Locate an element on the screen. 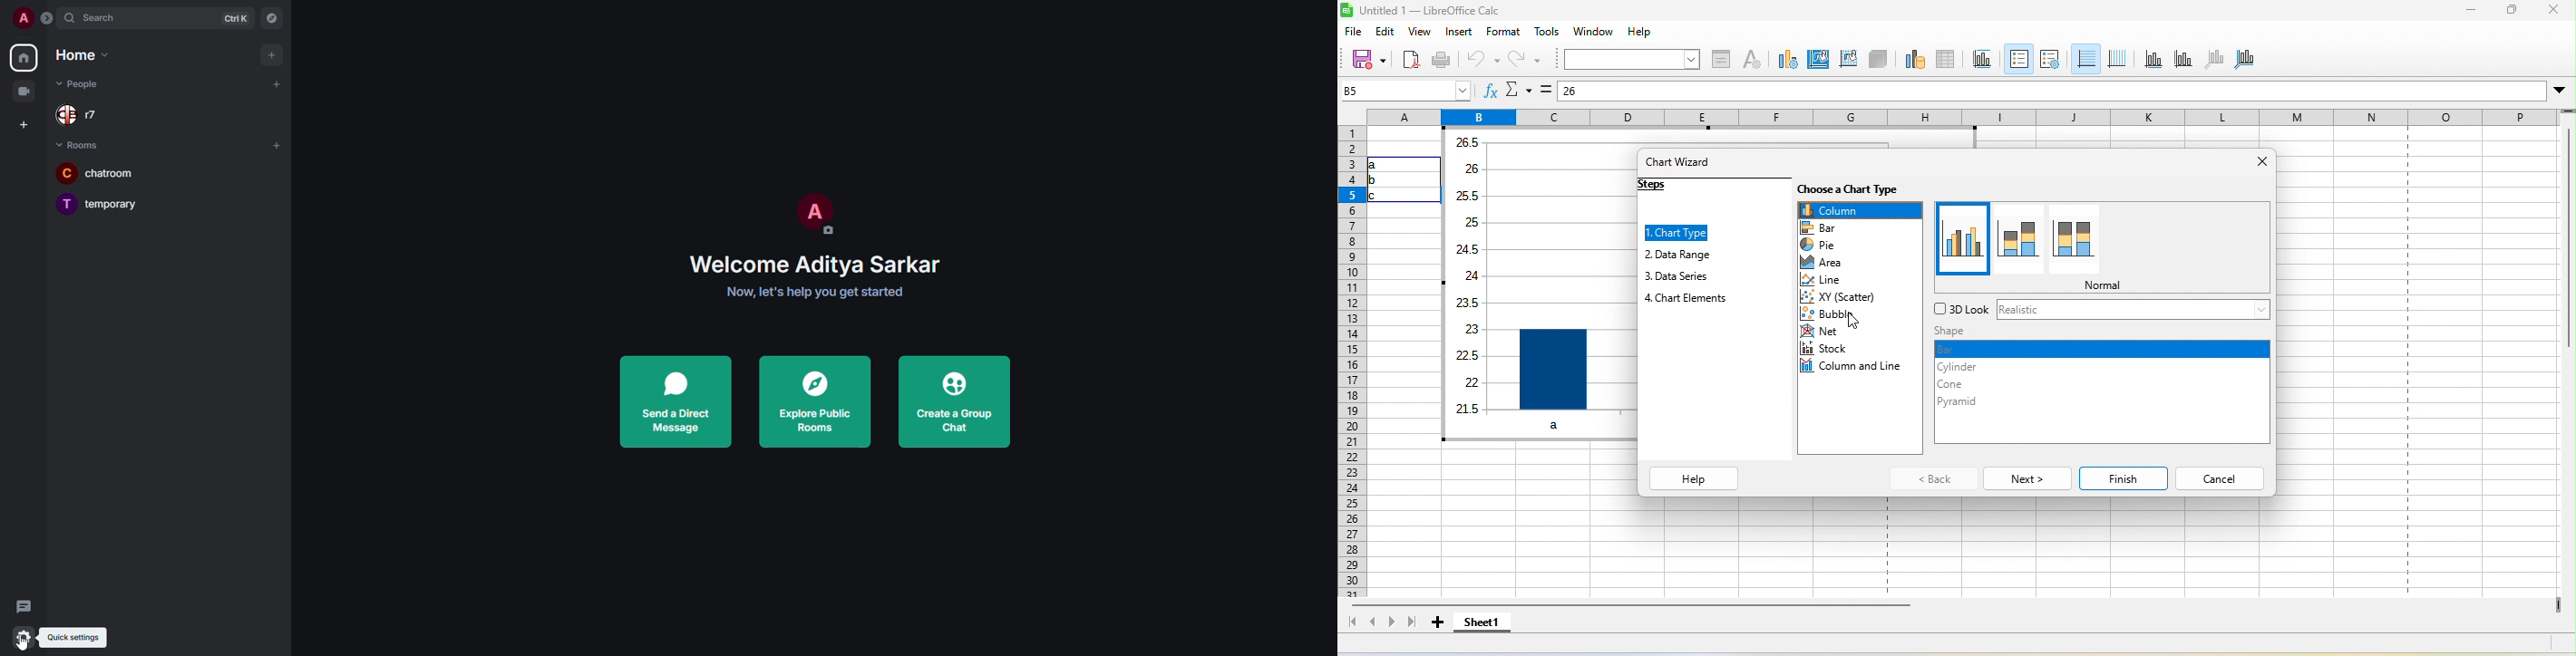 The height and width of the screenshot is (672, 2576). send a direct message is located at coordinates (676, 403).